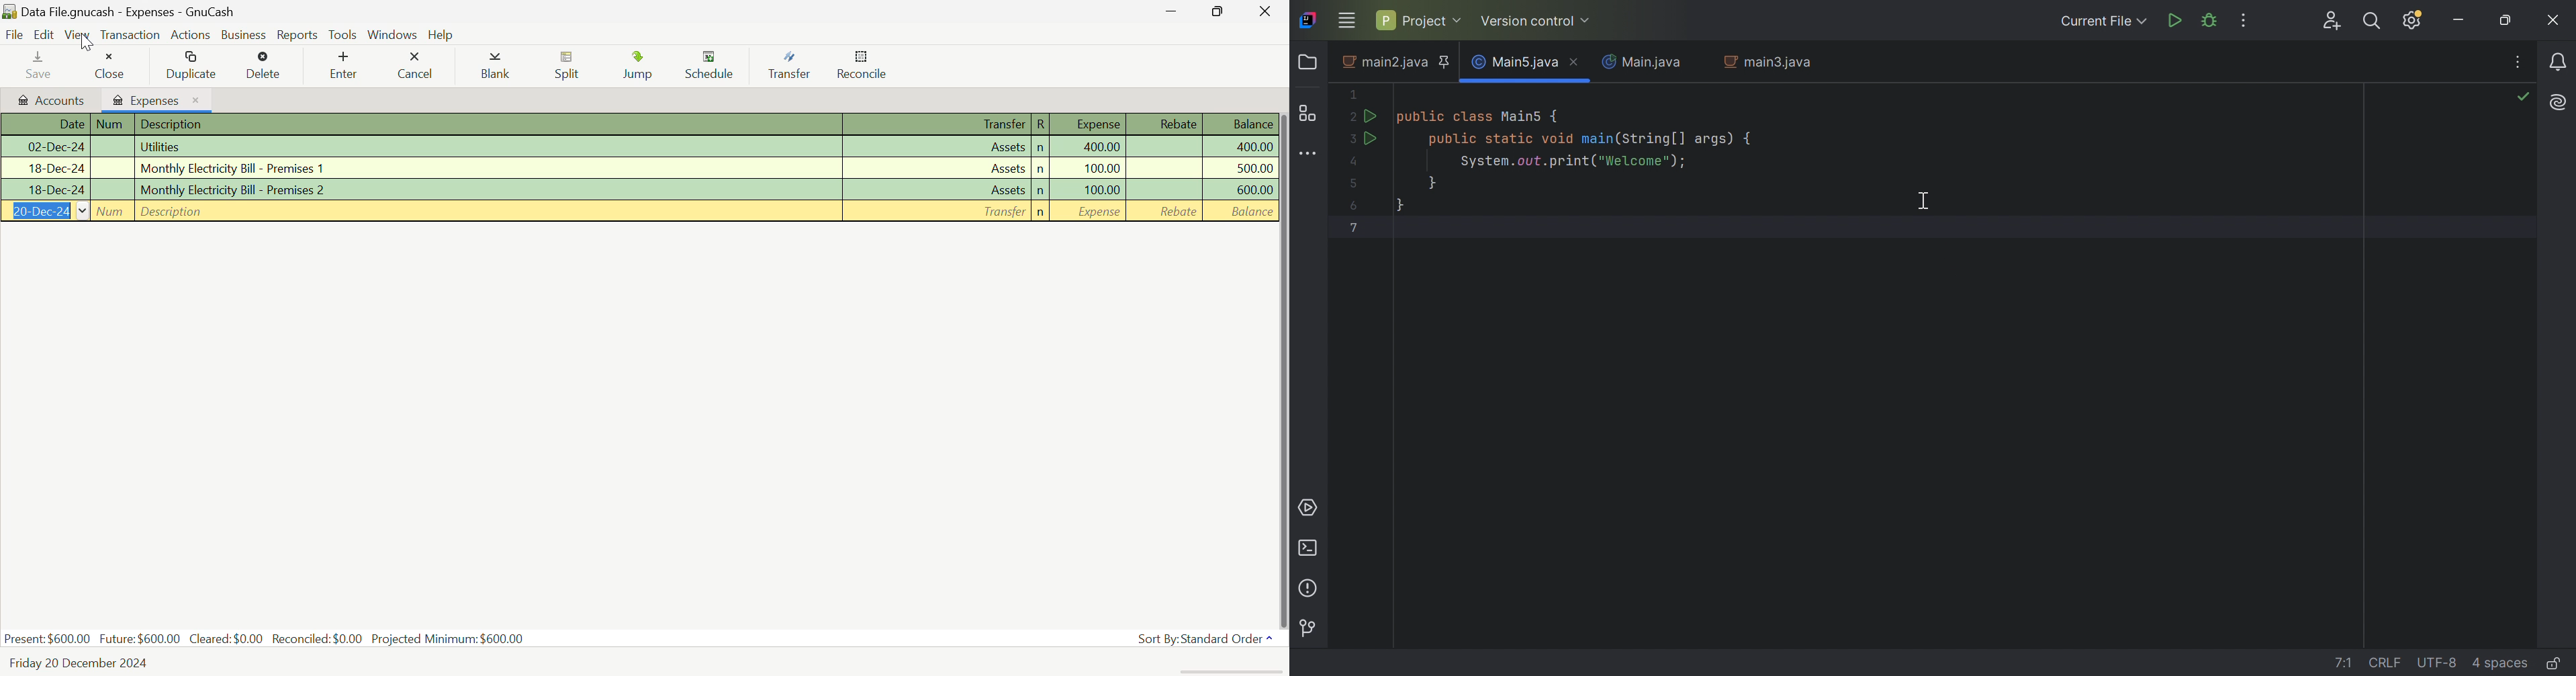 This screenshot has height=700, width=2576. Describe the element at coordinates (269, 65) in the screenshot. I see `Delete` at that location.